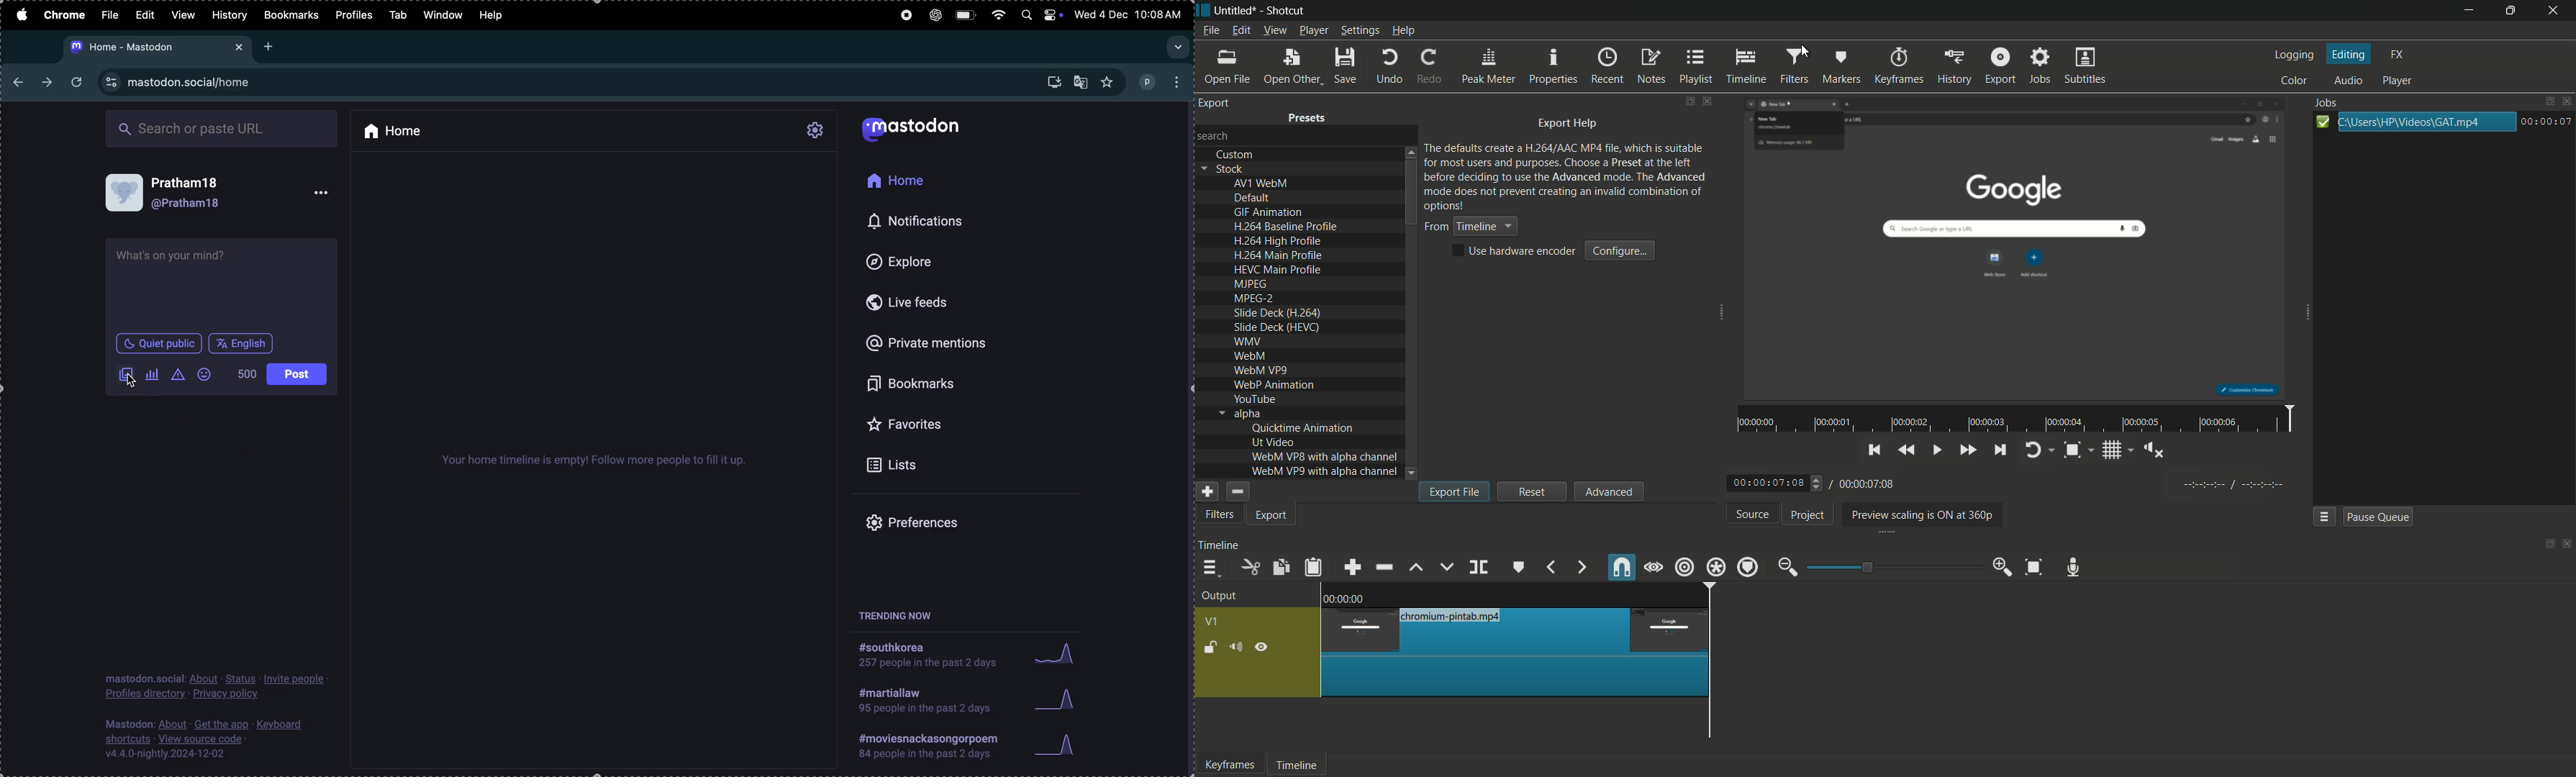 The image size is (2576, 784). What do you see at coordinates (48, 82) in the screenshot?
I see `nexttab` at bounding box center [48, 82].